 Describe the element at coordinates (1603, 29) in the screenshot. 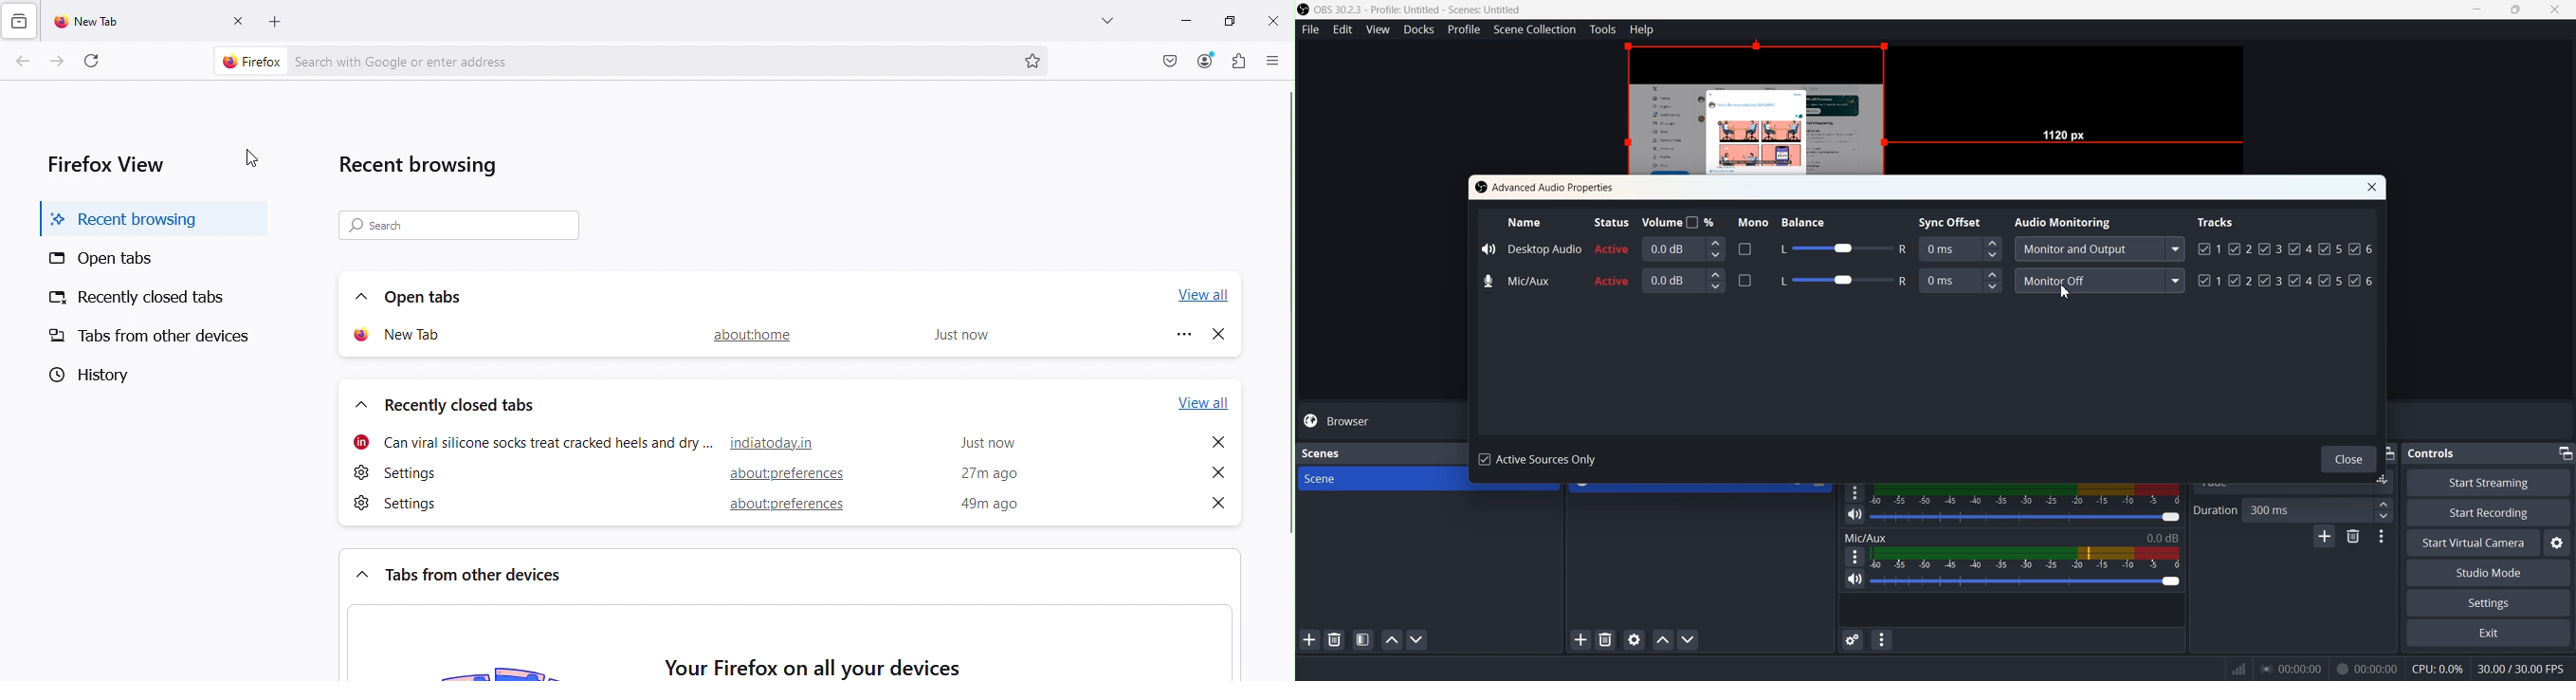

I see `Tools` at that location.